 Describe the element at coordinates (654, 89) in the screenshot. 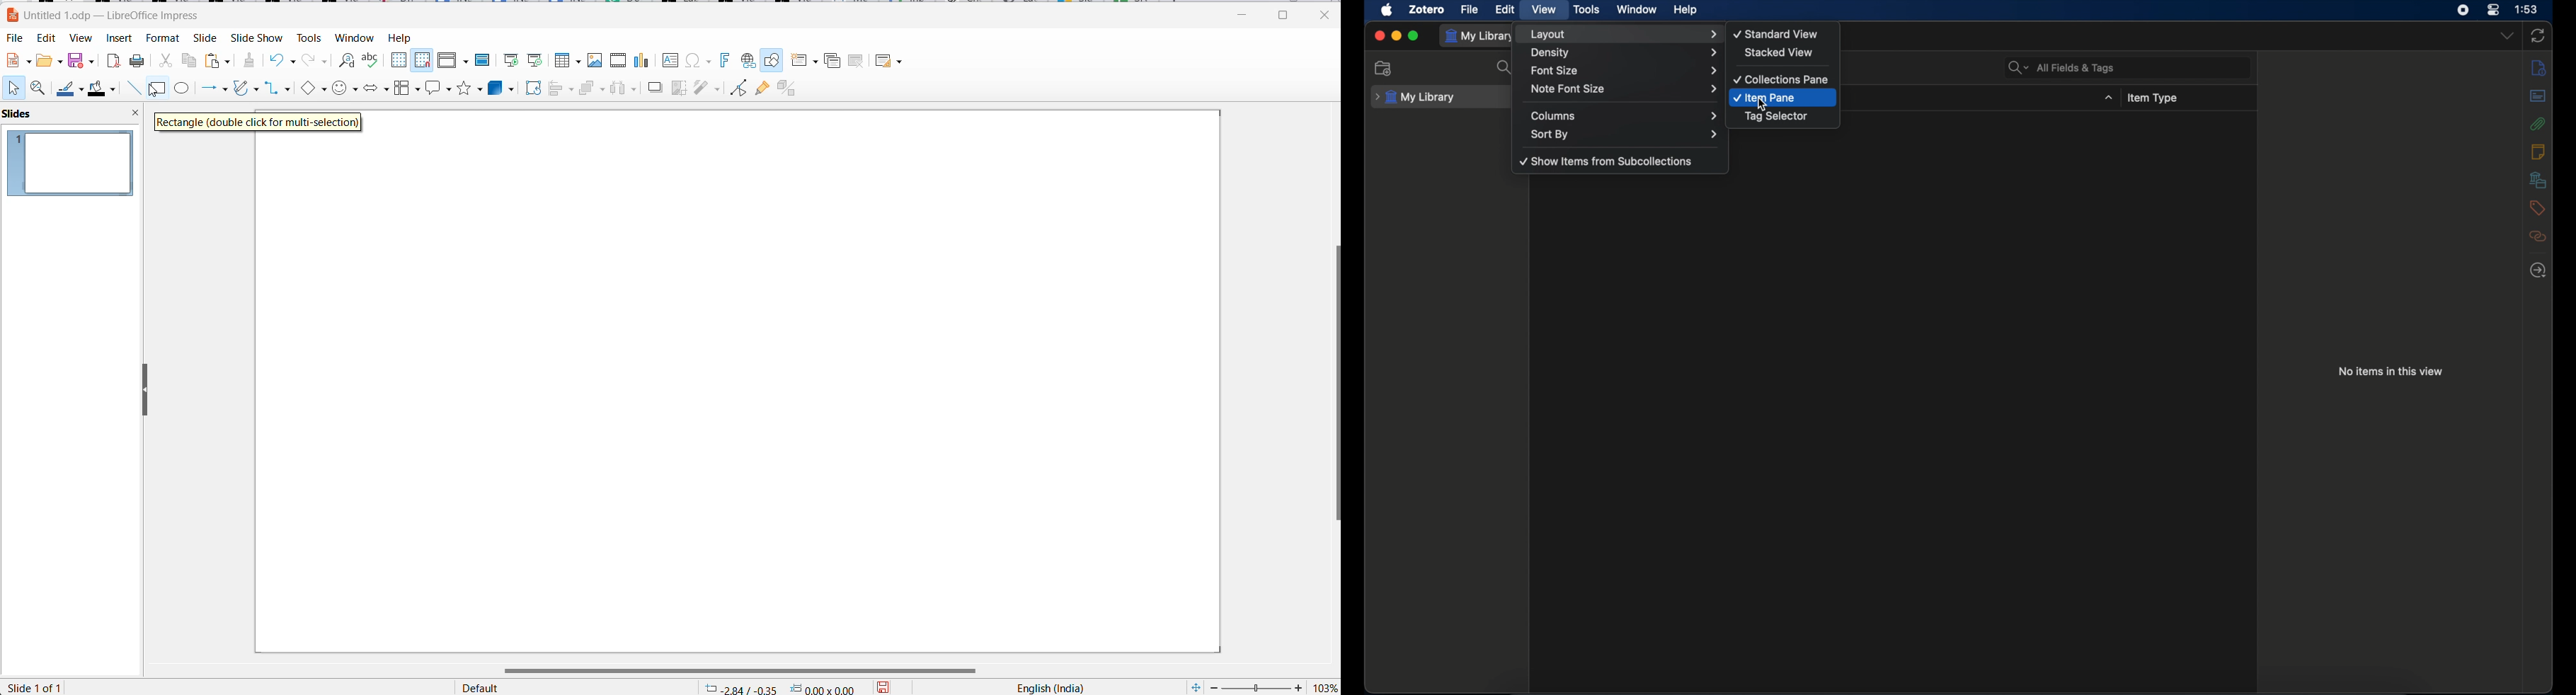

I see `shadow` at that location.